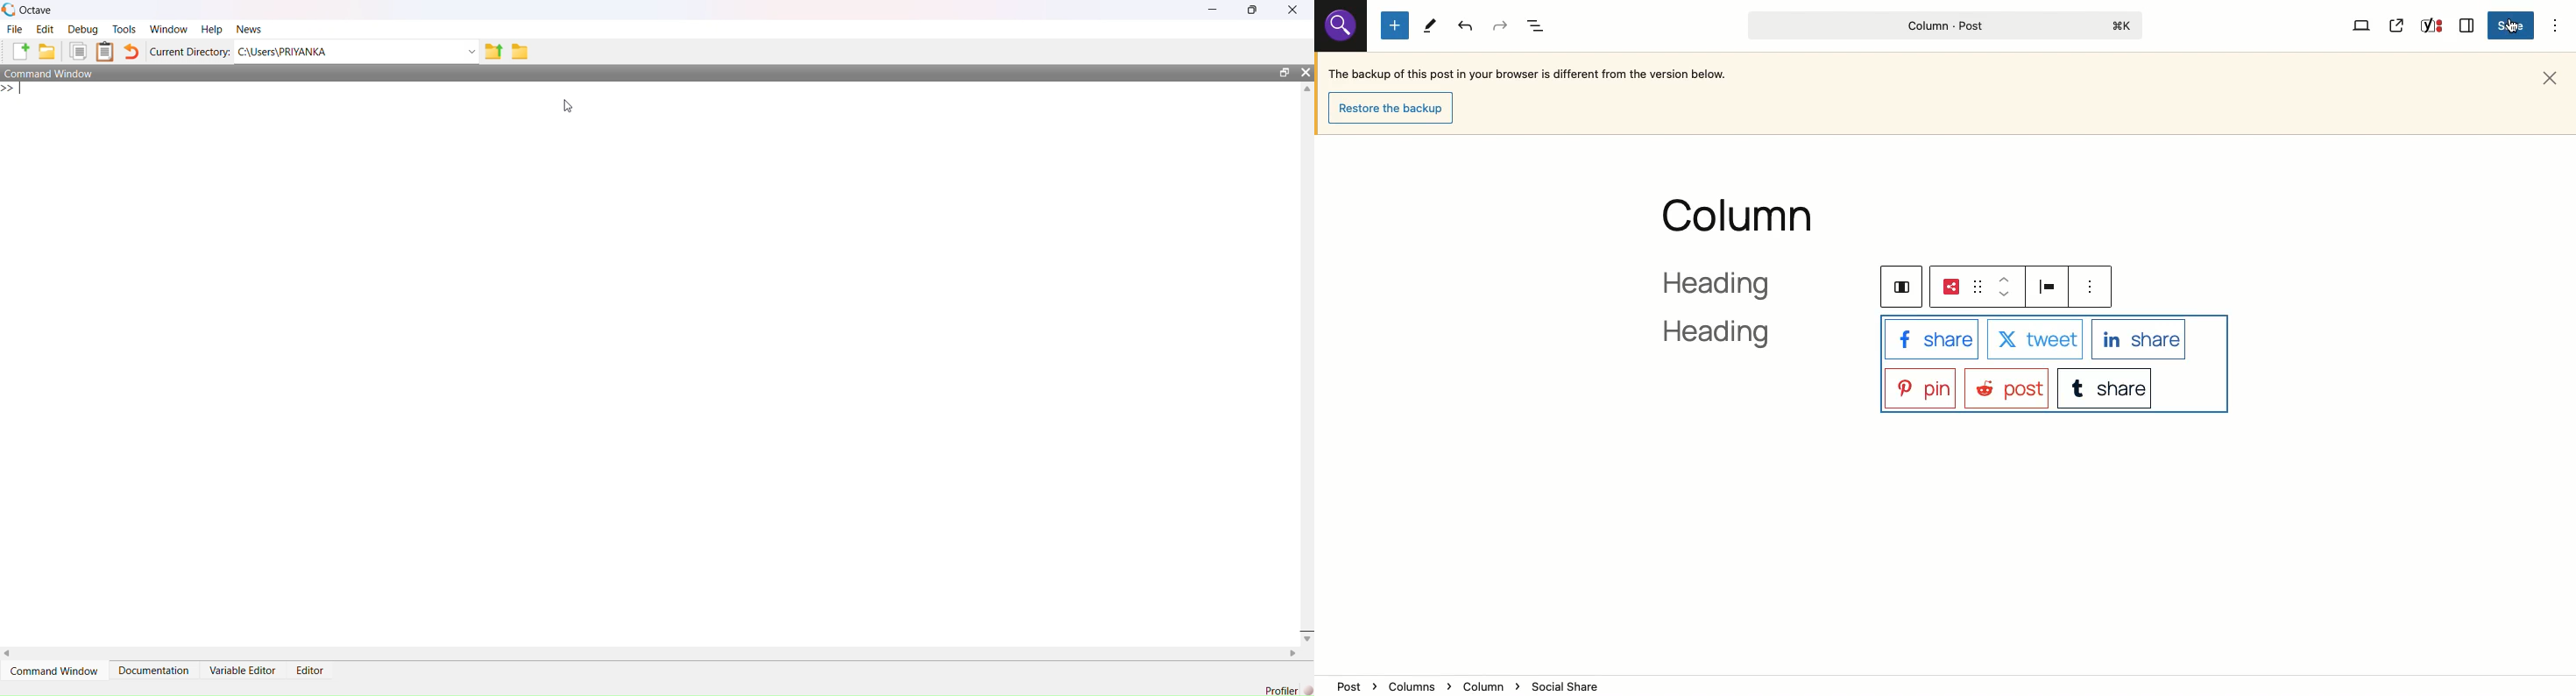  What do you see at coordinates (1920, 387) in the screenshot?
I see `Pinterest` at bounding box center [1920, 387].